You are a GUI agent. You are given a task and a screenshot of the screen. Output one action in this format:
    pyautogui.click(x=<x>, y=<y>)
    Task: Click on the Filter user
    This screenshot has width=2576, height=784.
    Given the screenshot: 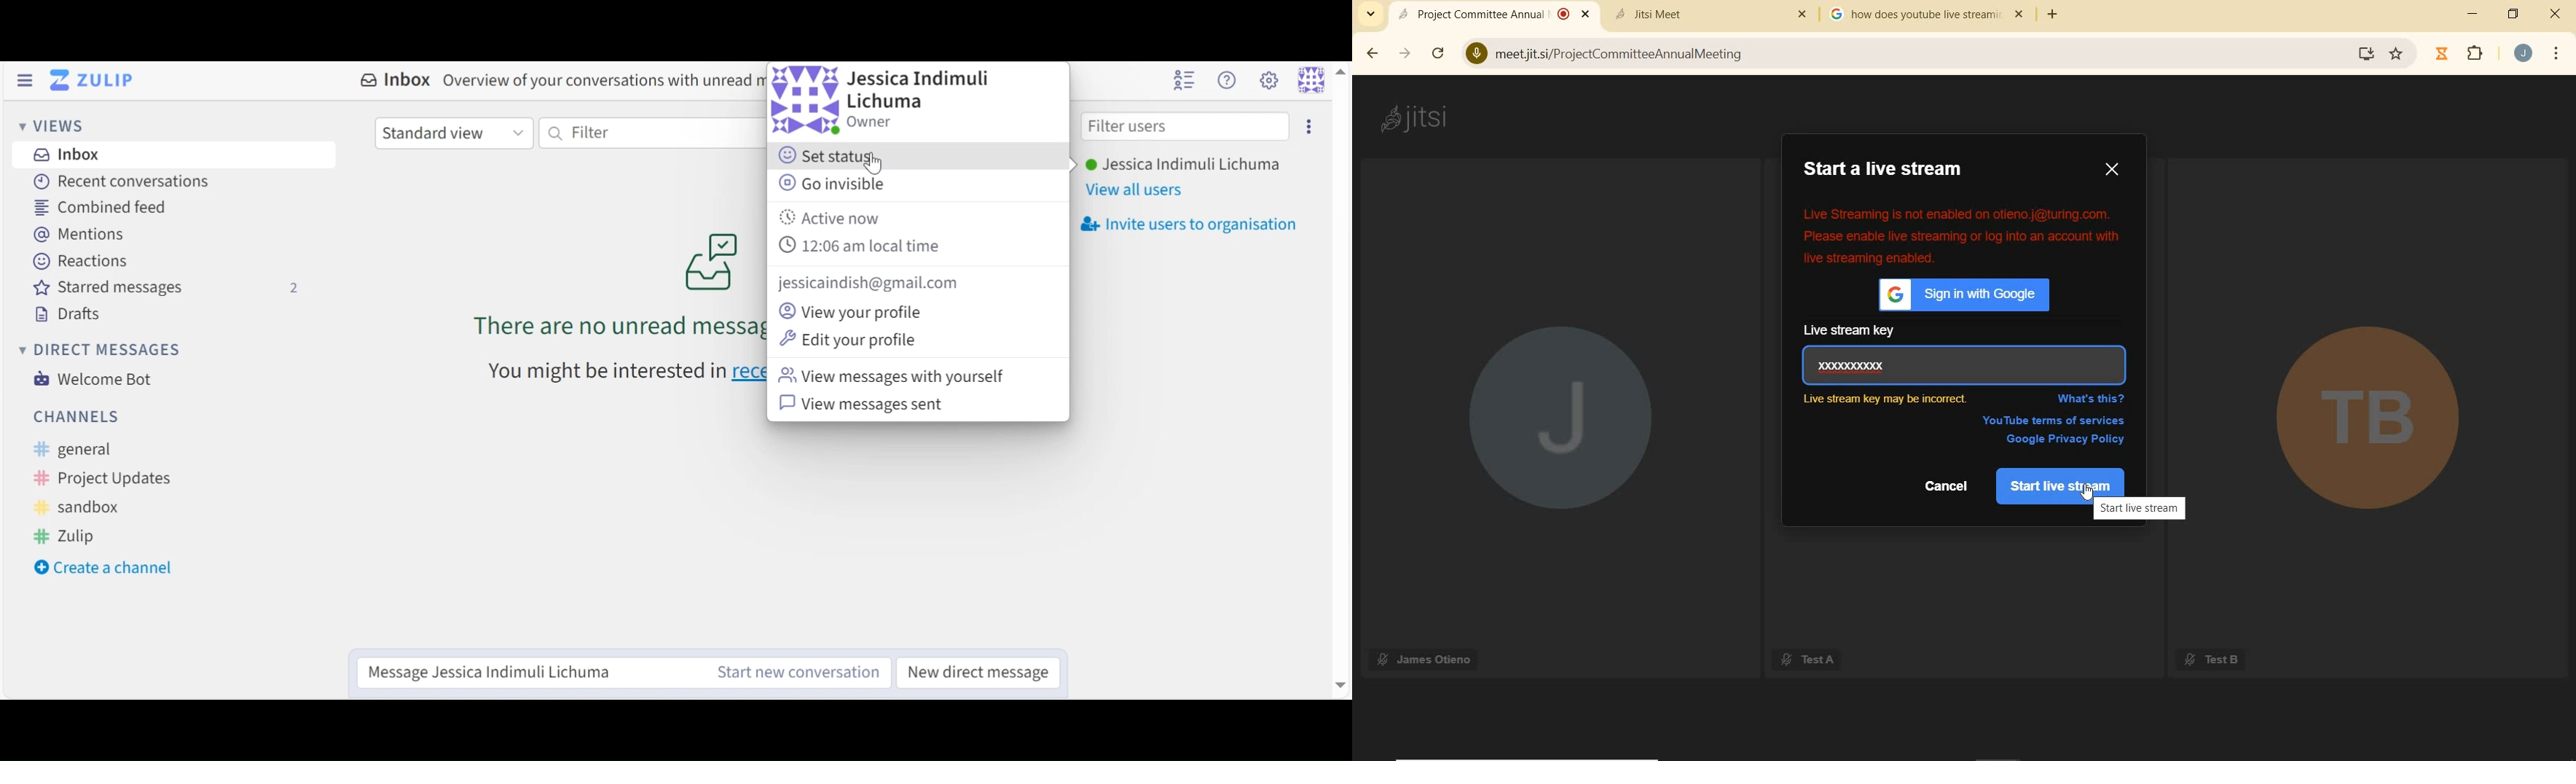 What is the action you would take?
    pyautogui.click(x=1185, y=128)
    